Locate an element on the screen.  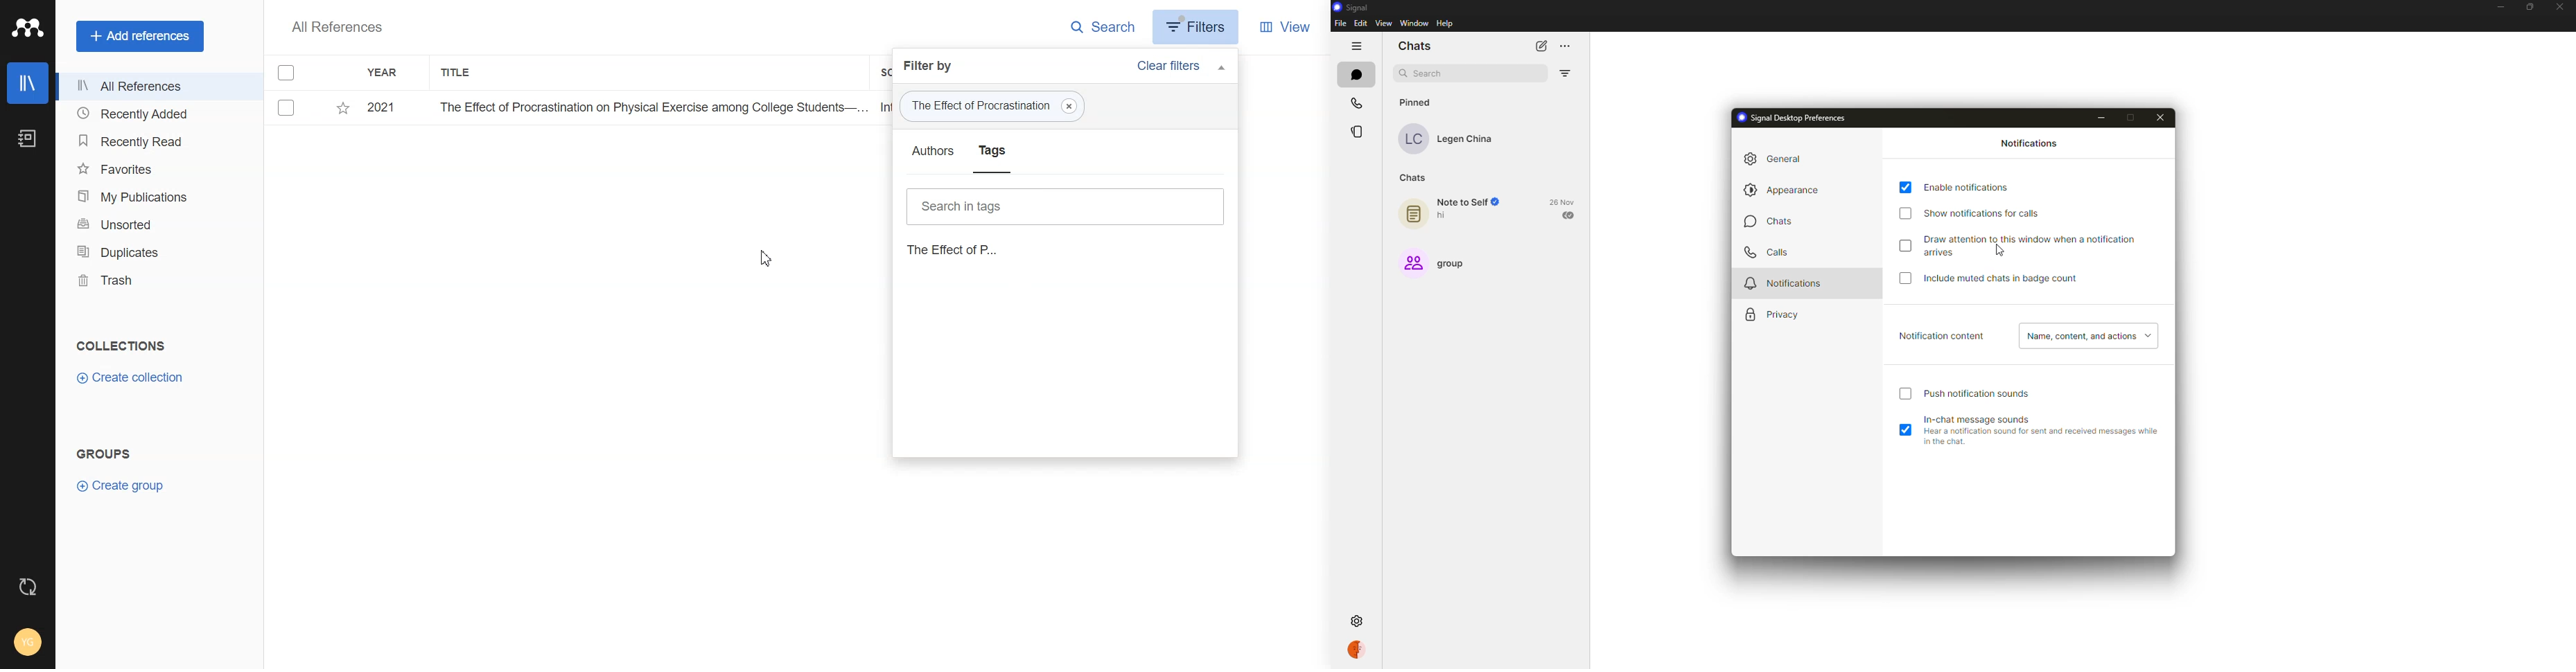
My publications is located at coordinates (151, 197).